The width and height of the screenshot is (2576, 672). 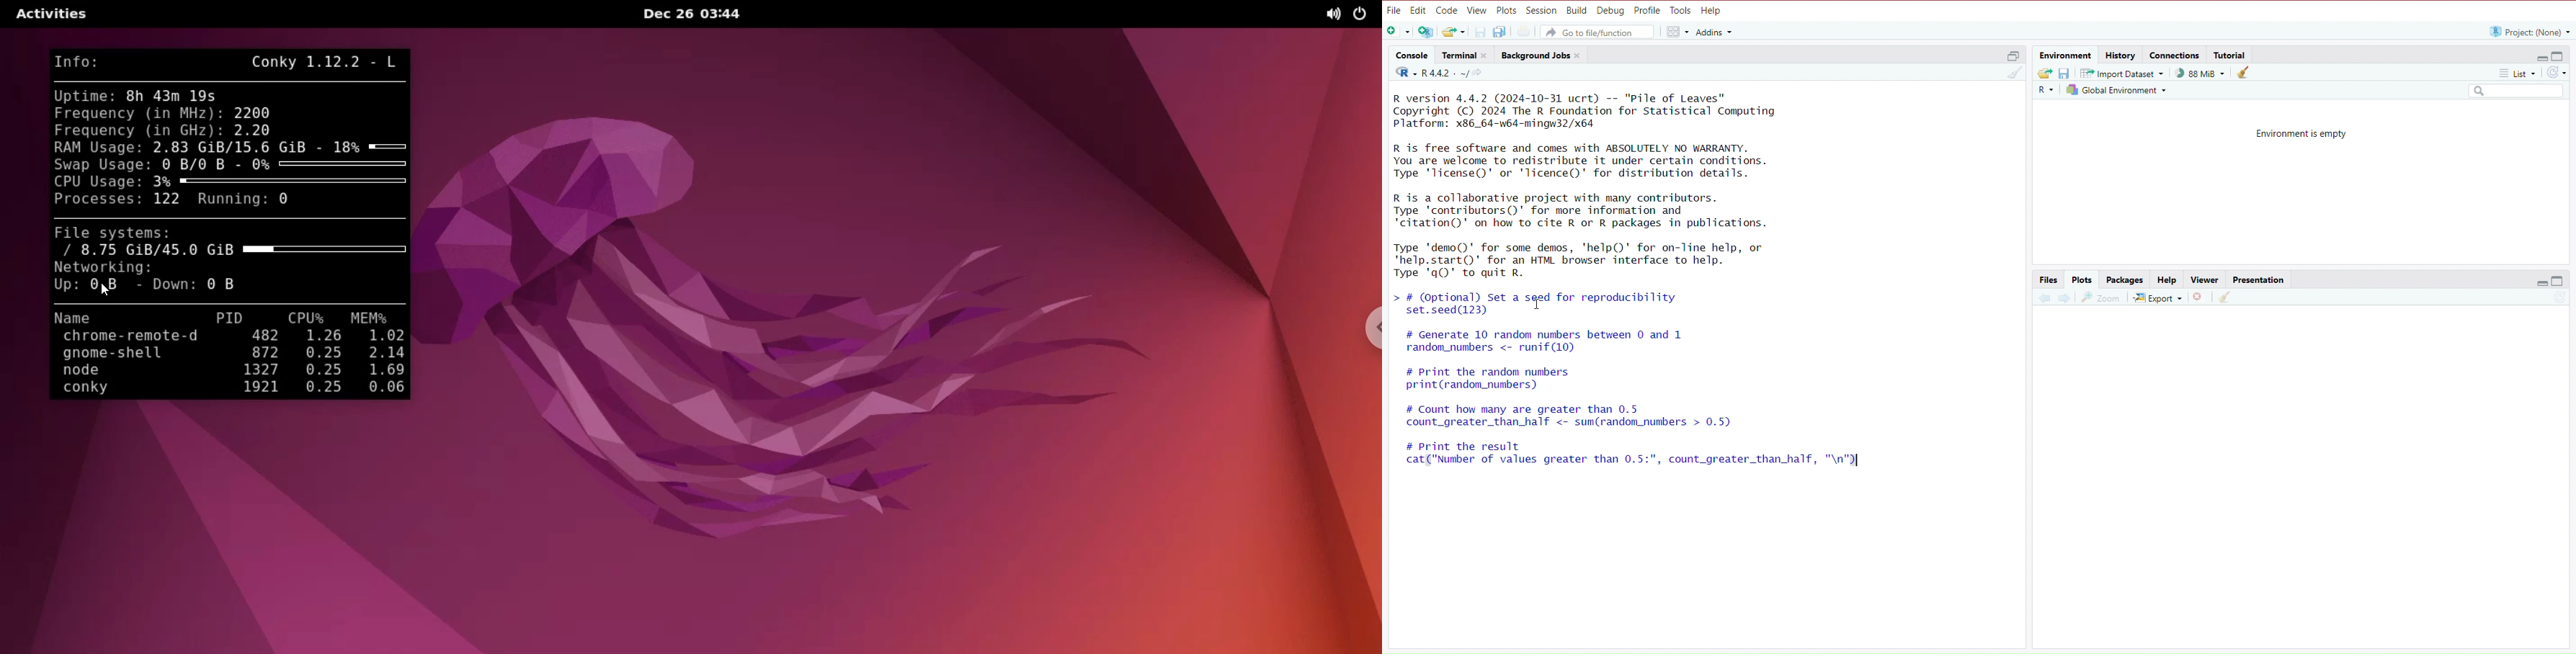 I want to click on Files, so click(x=2048, y=279).